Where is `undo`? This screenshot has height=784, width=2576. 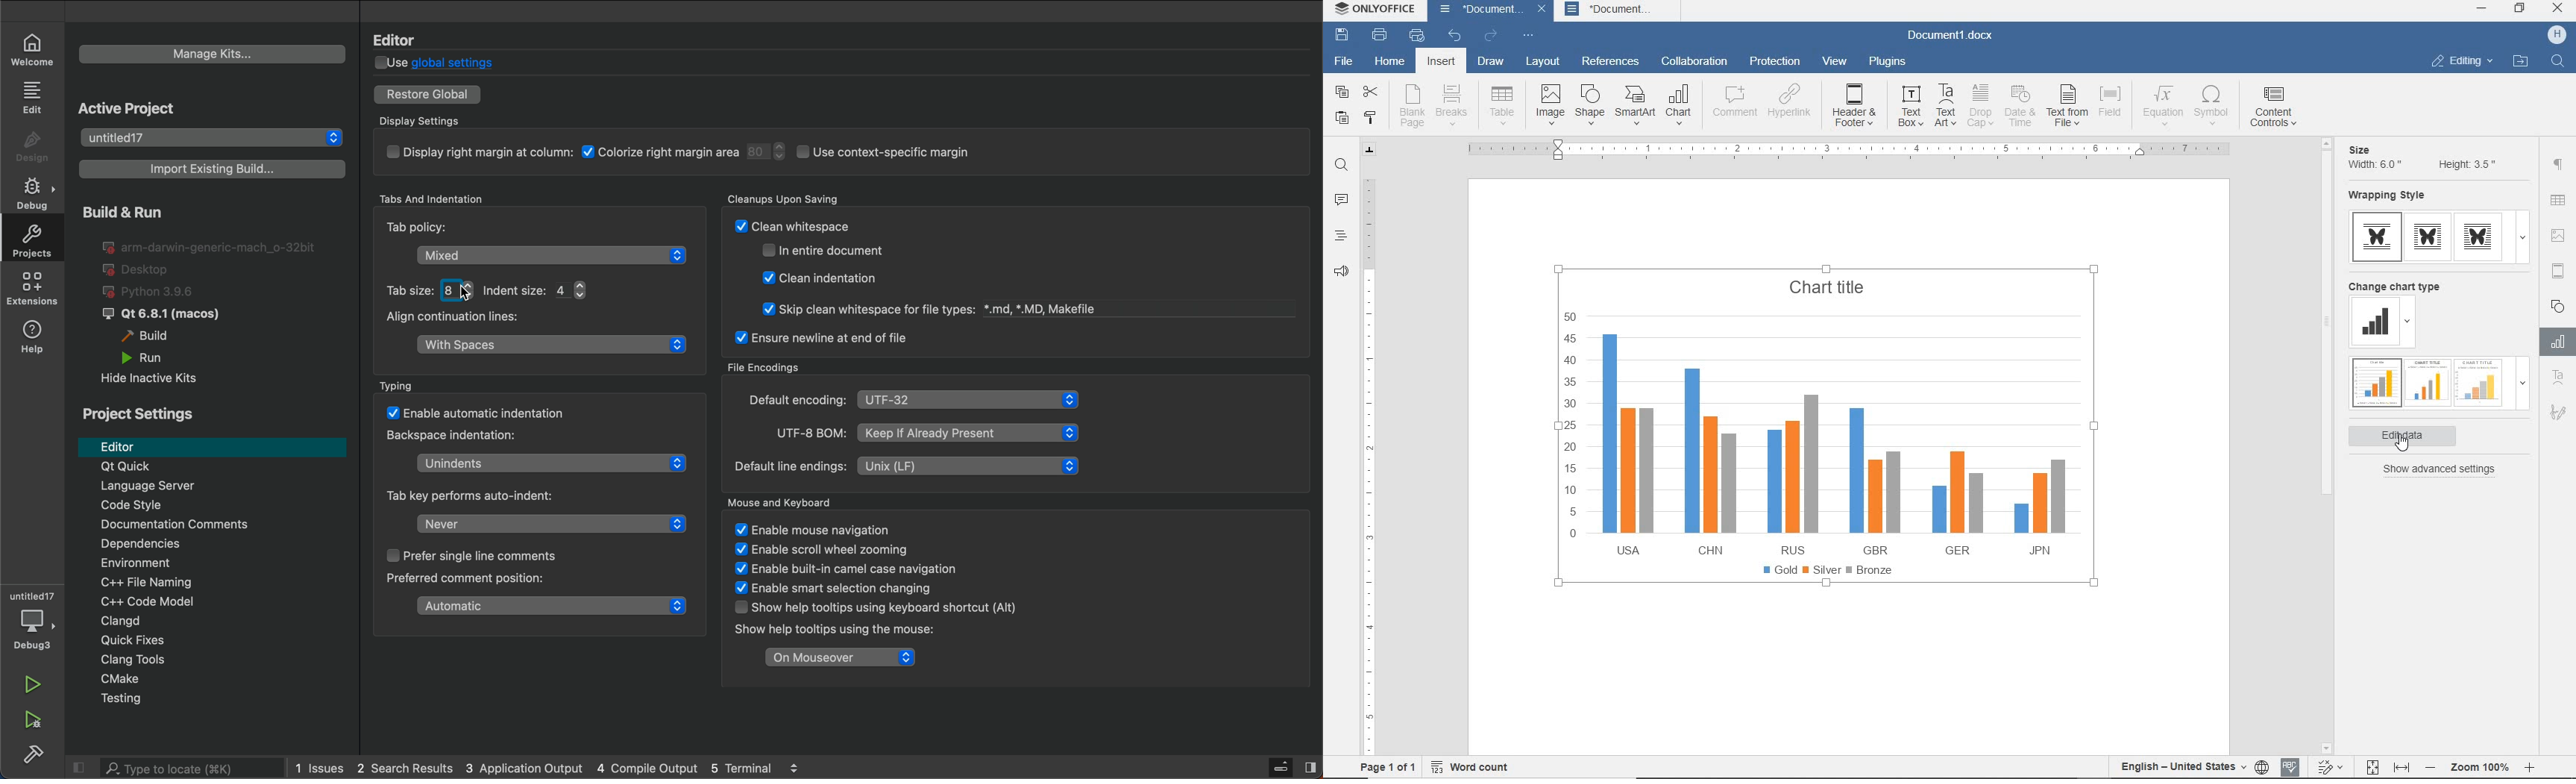
undo is located at coordinates (1454, 37).